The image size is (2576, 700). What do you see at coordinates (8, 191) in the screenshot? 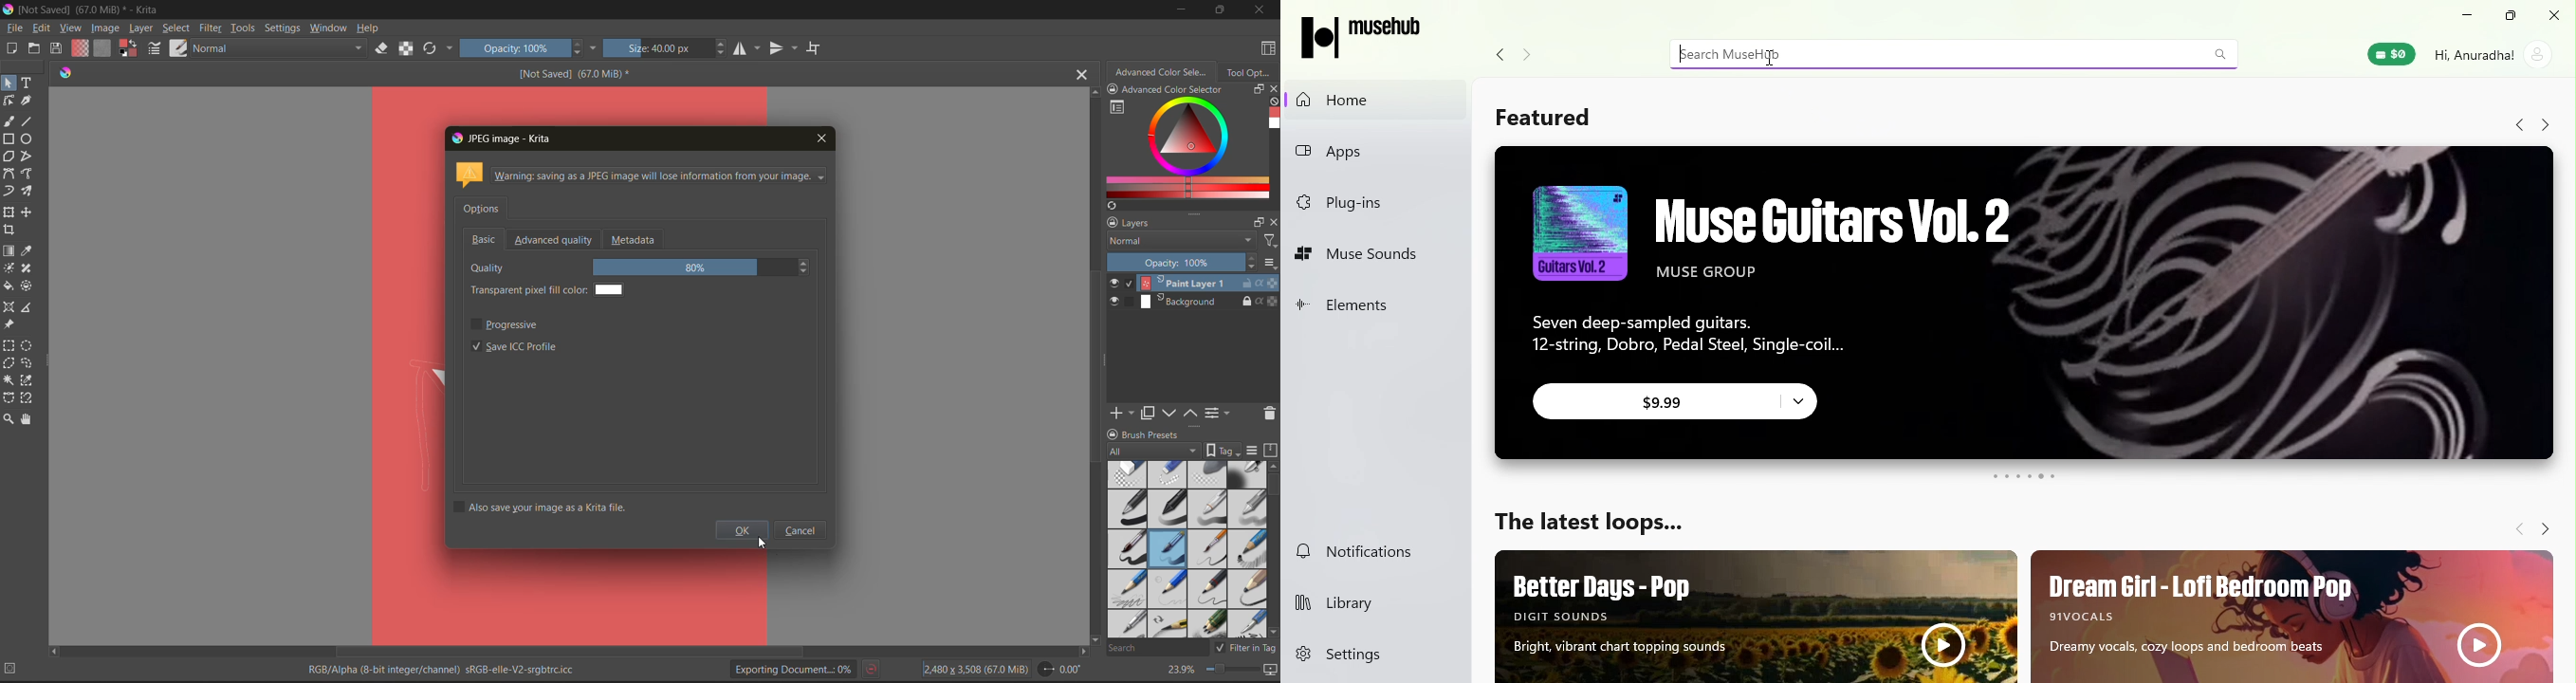
I see `tools` at bounding box center [8, 191].